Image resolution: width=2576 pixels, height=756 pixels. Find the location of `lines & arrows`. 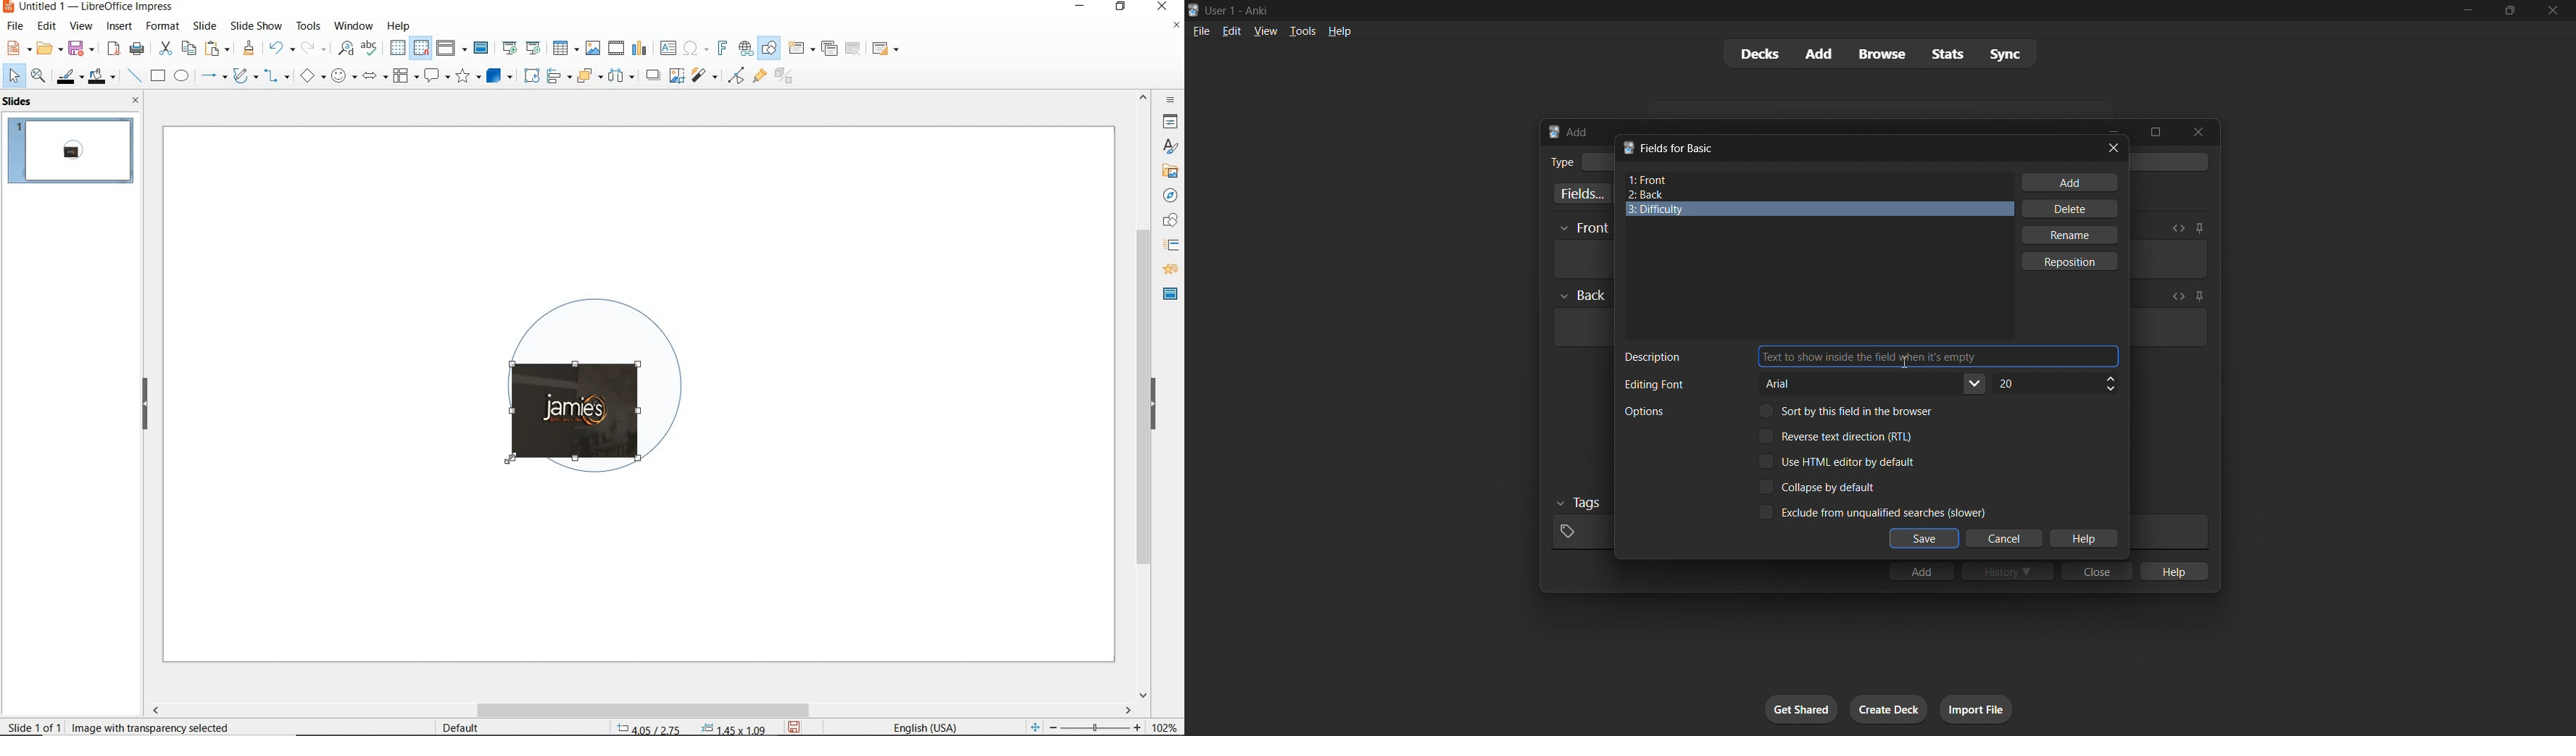

lines & arrows is located at coordinates (213, 78).